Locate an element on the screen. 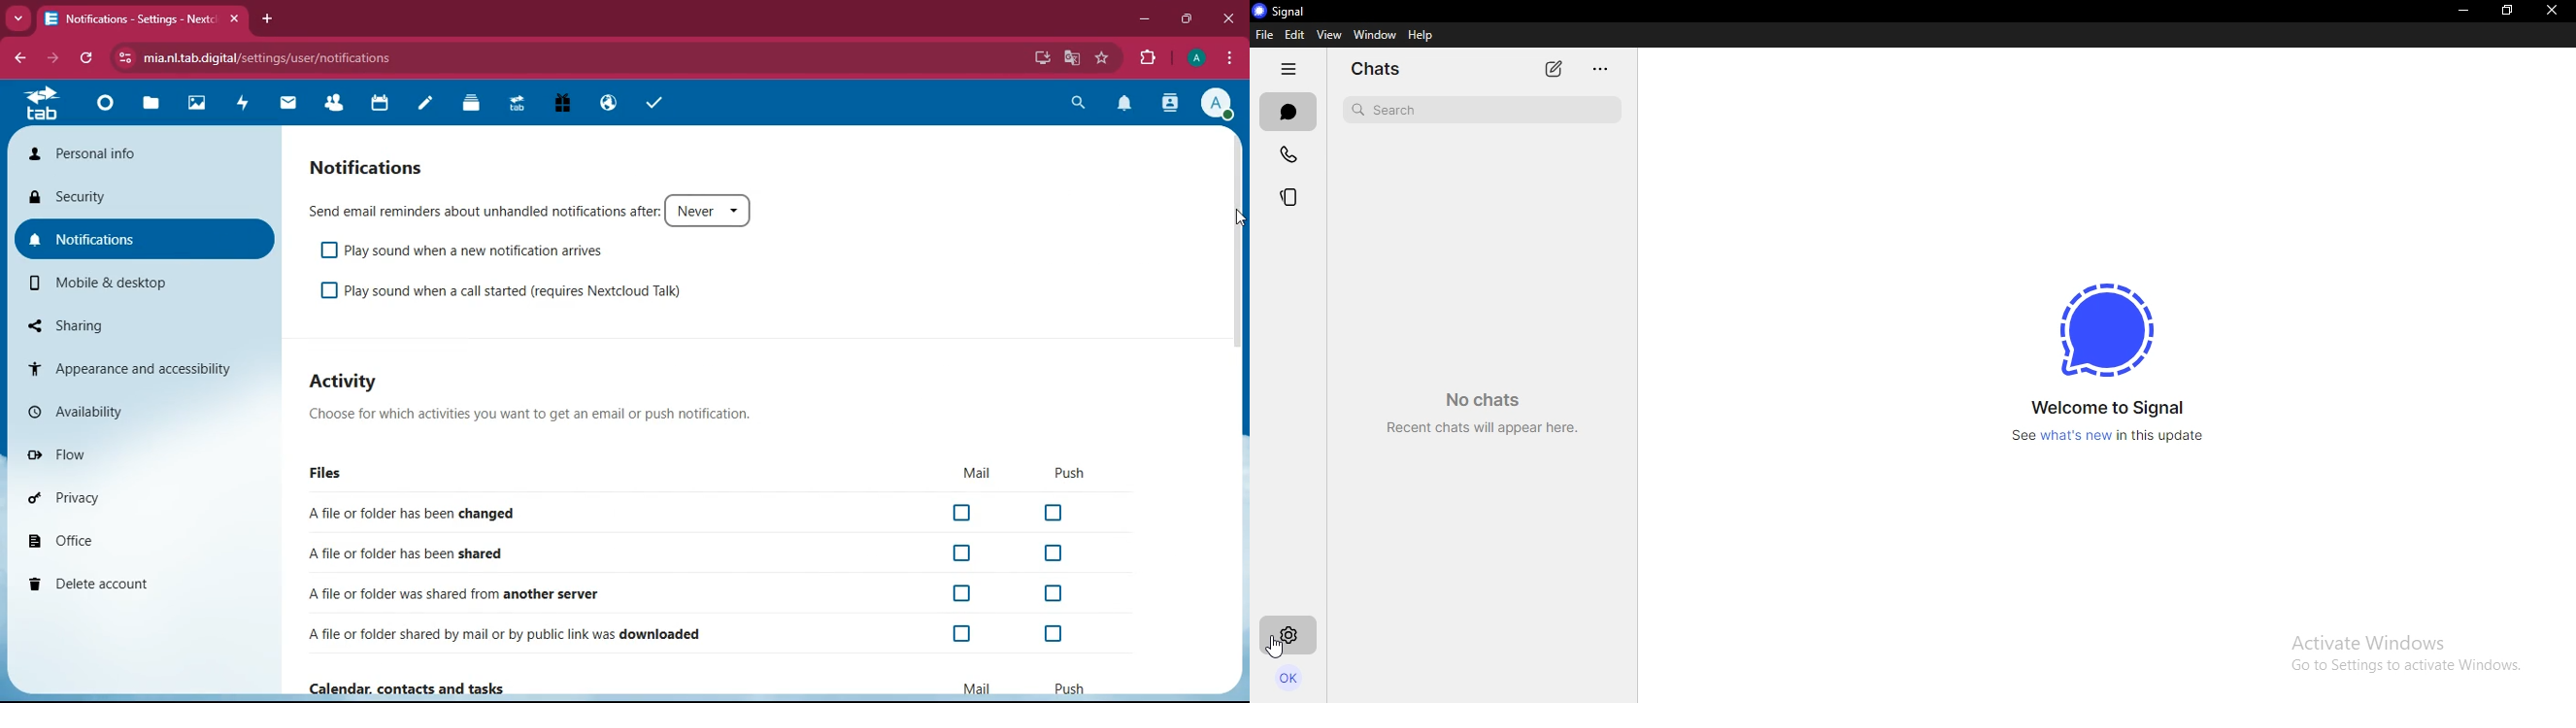  contacts is located at coordinates (1169, 105).